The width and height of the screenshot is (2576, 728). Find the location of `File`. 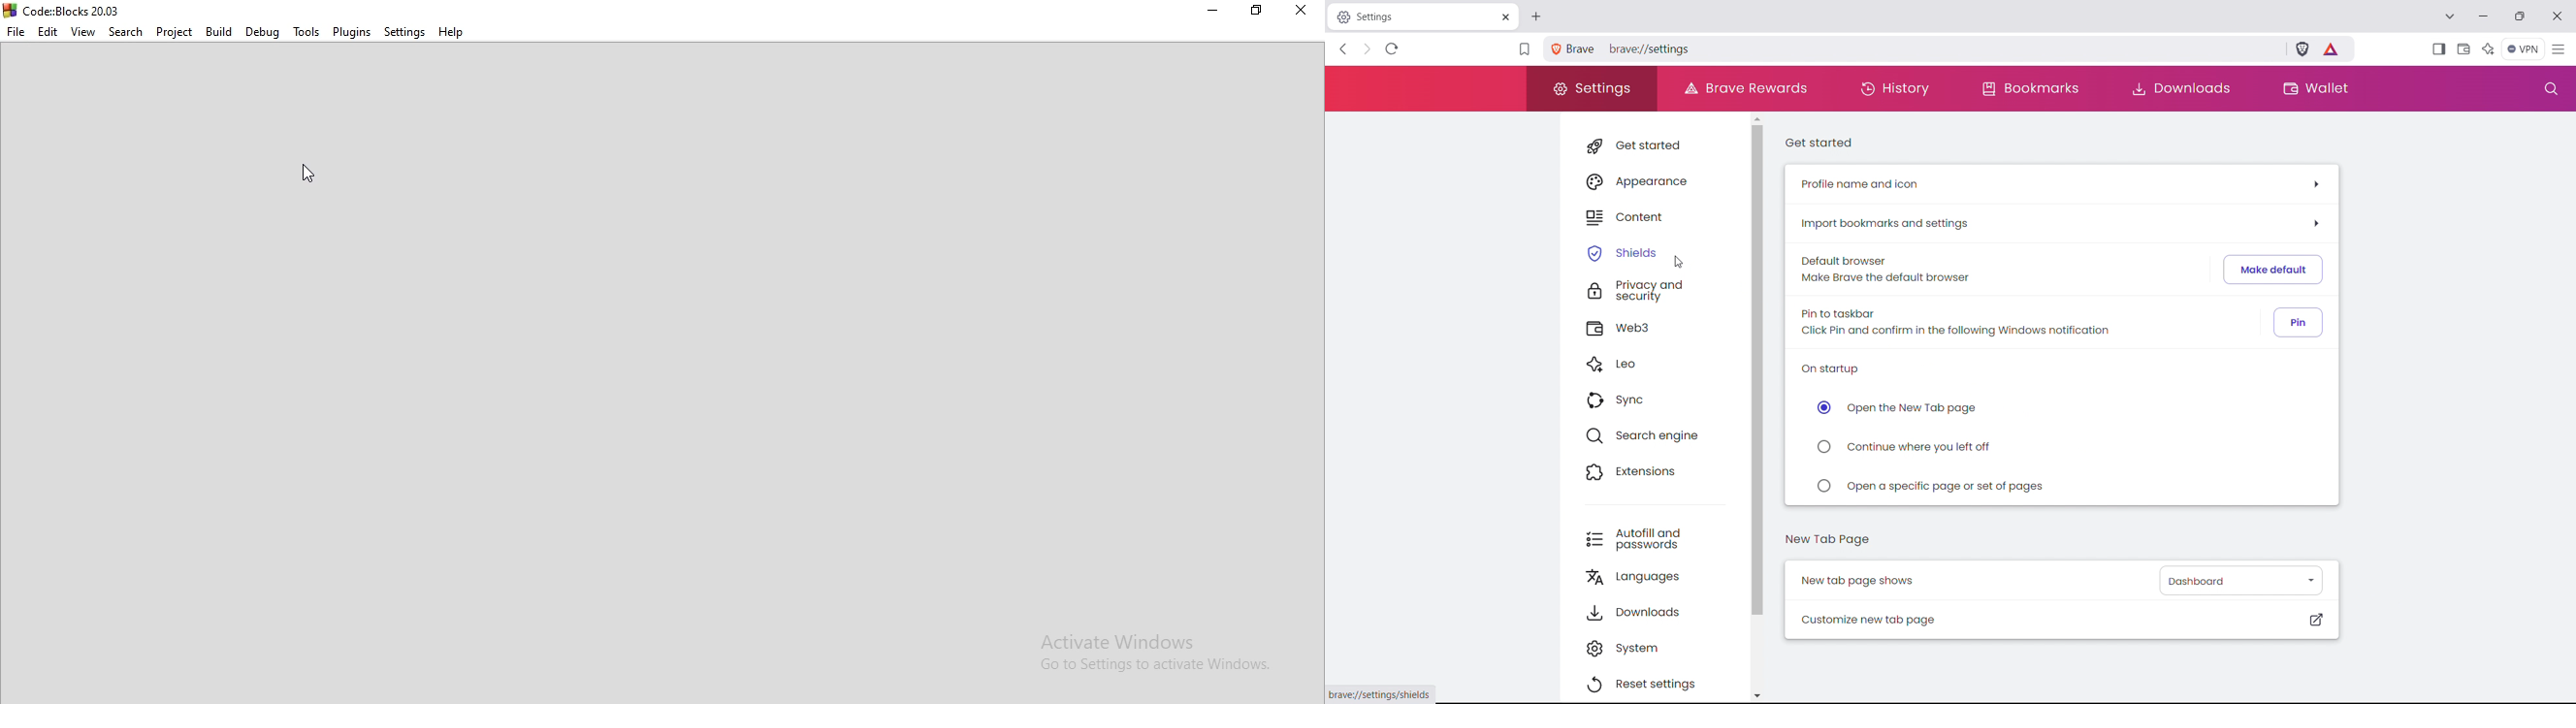

File is located at coordinates (17, 32).